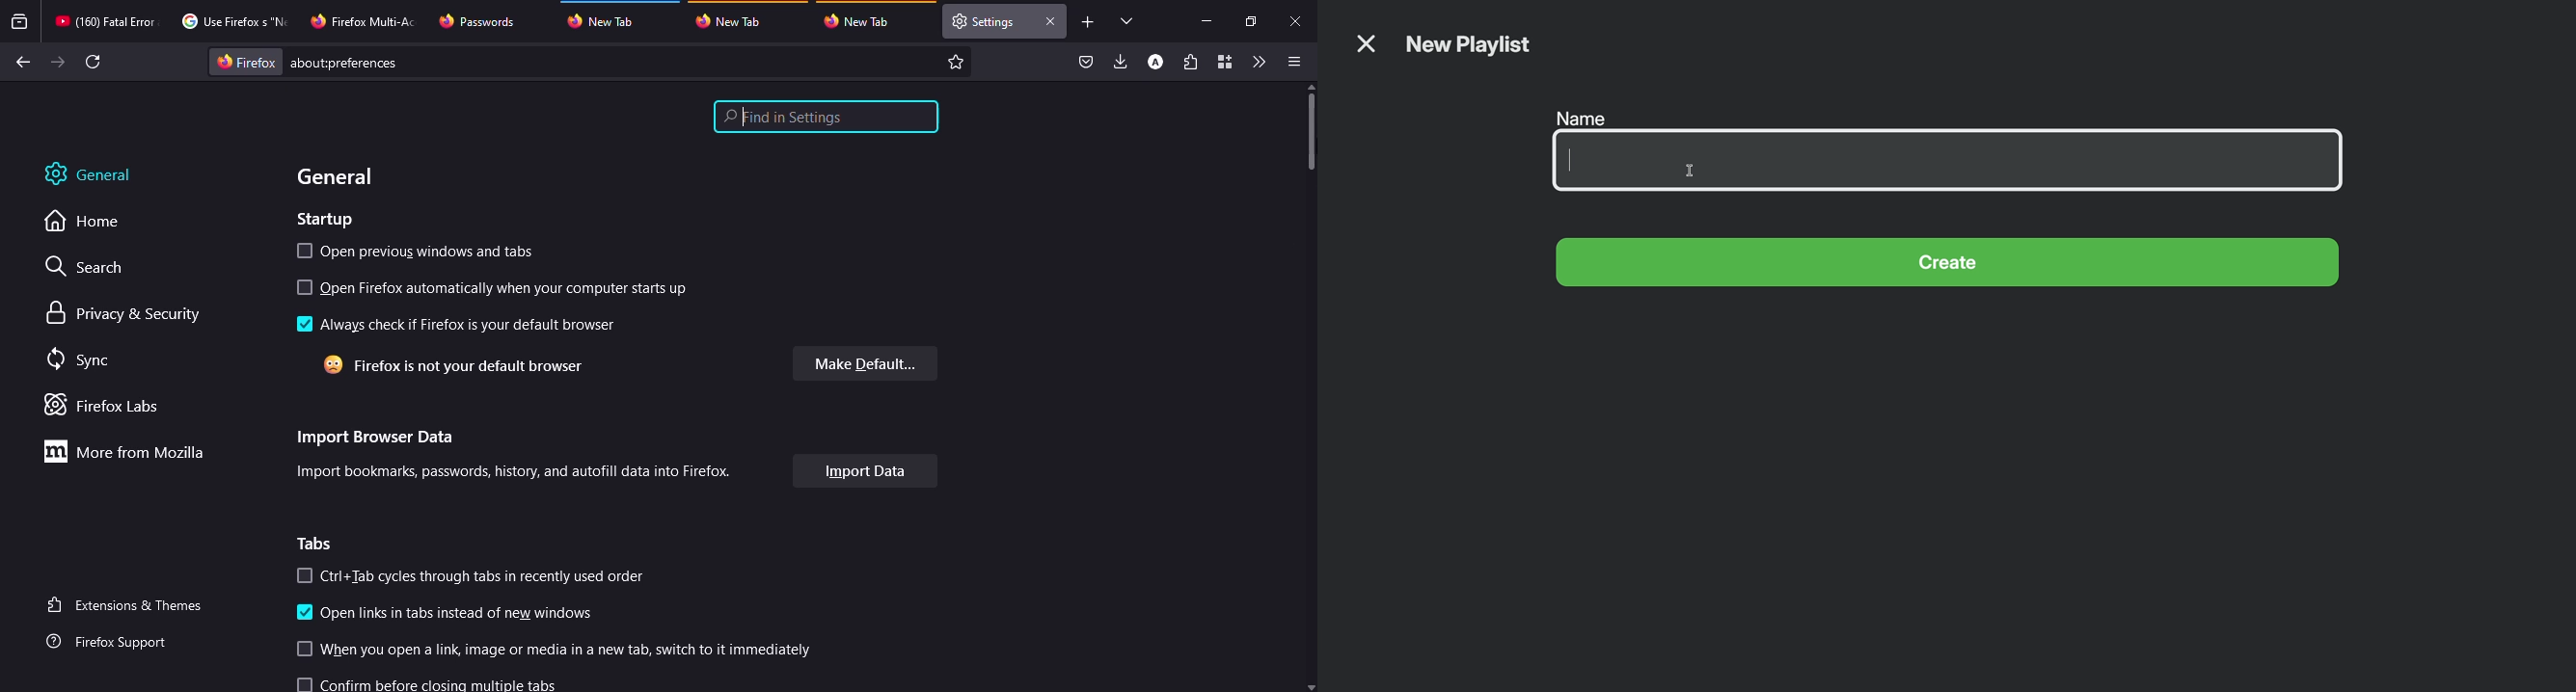  I want to click on search, so click(94, 269).